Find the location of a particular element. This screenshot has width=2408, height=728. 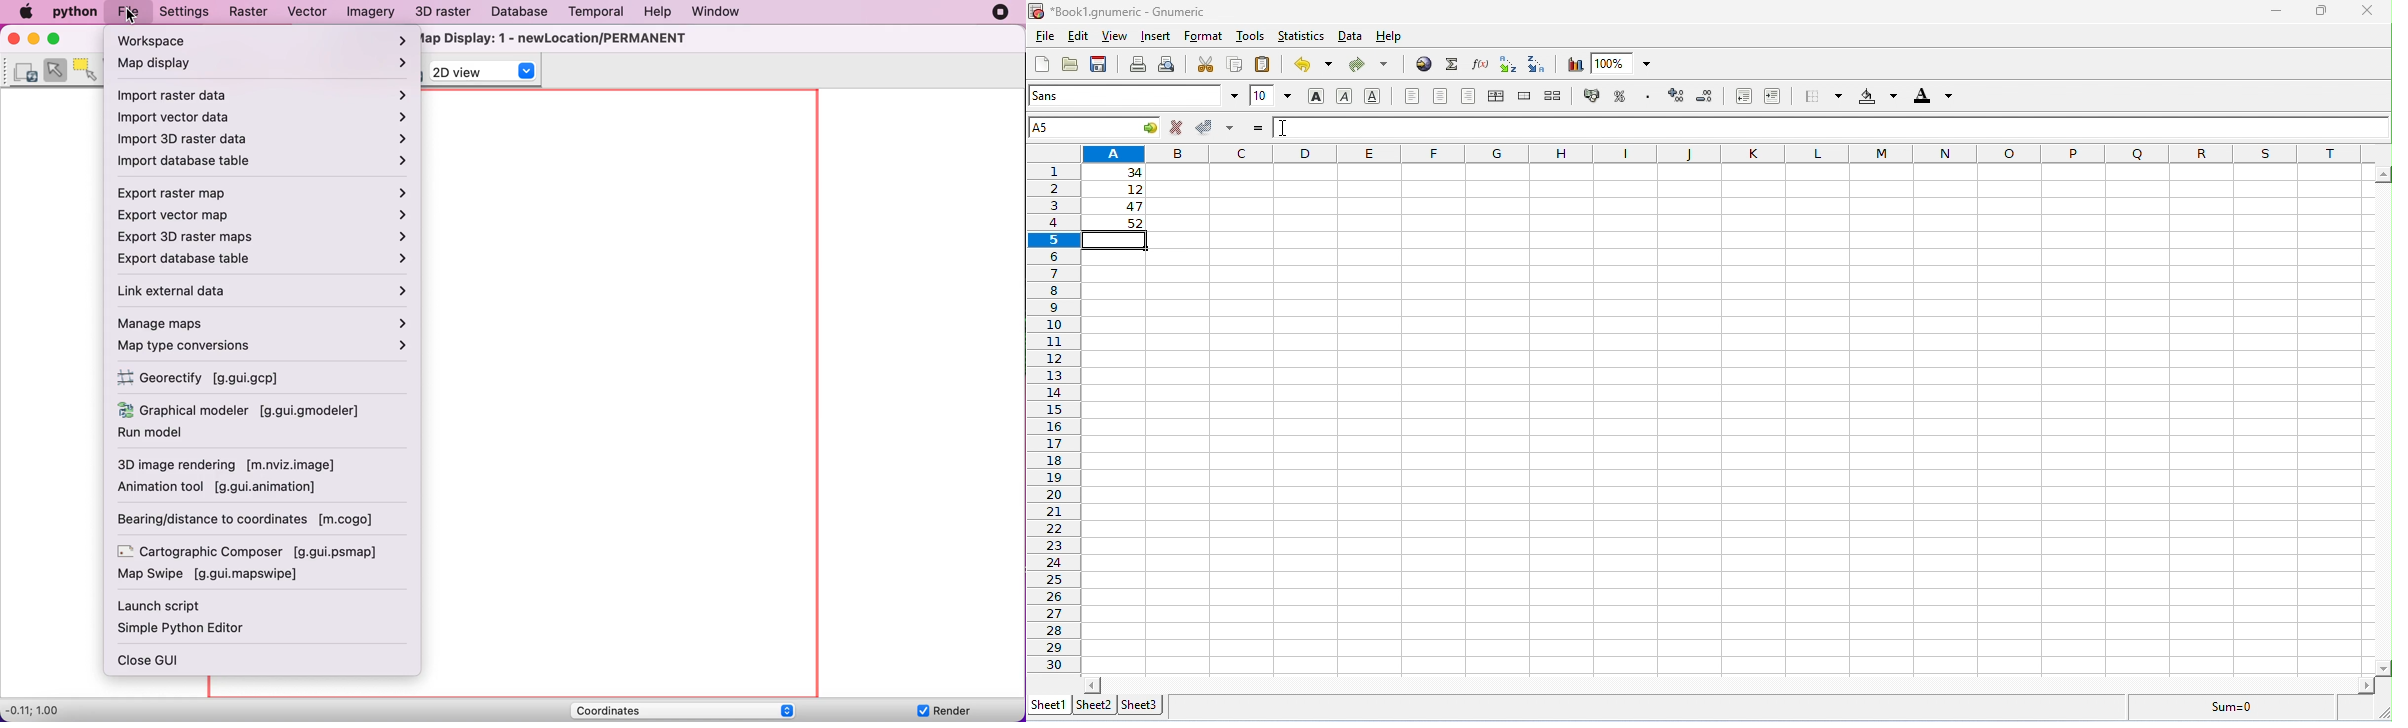

selected cells is located at coordinates (1119, 244).